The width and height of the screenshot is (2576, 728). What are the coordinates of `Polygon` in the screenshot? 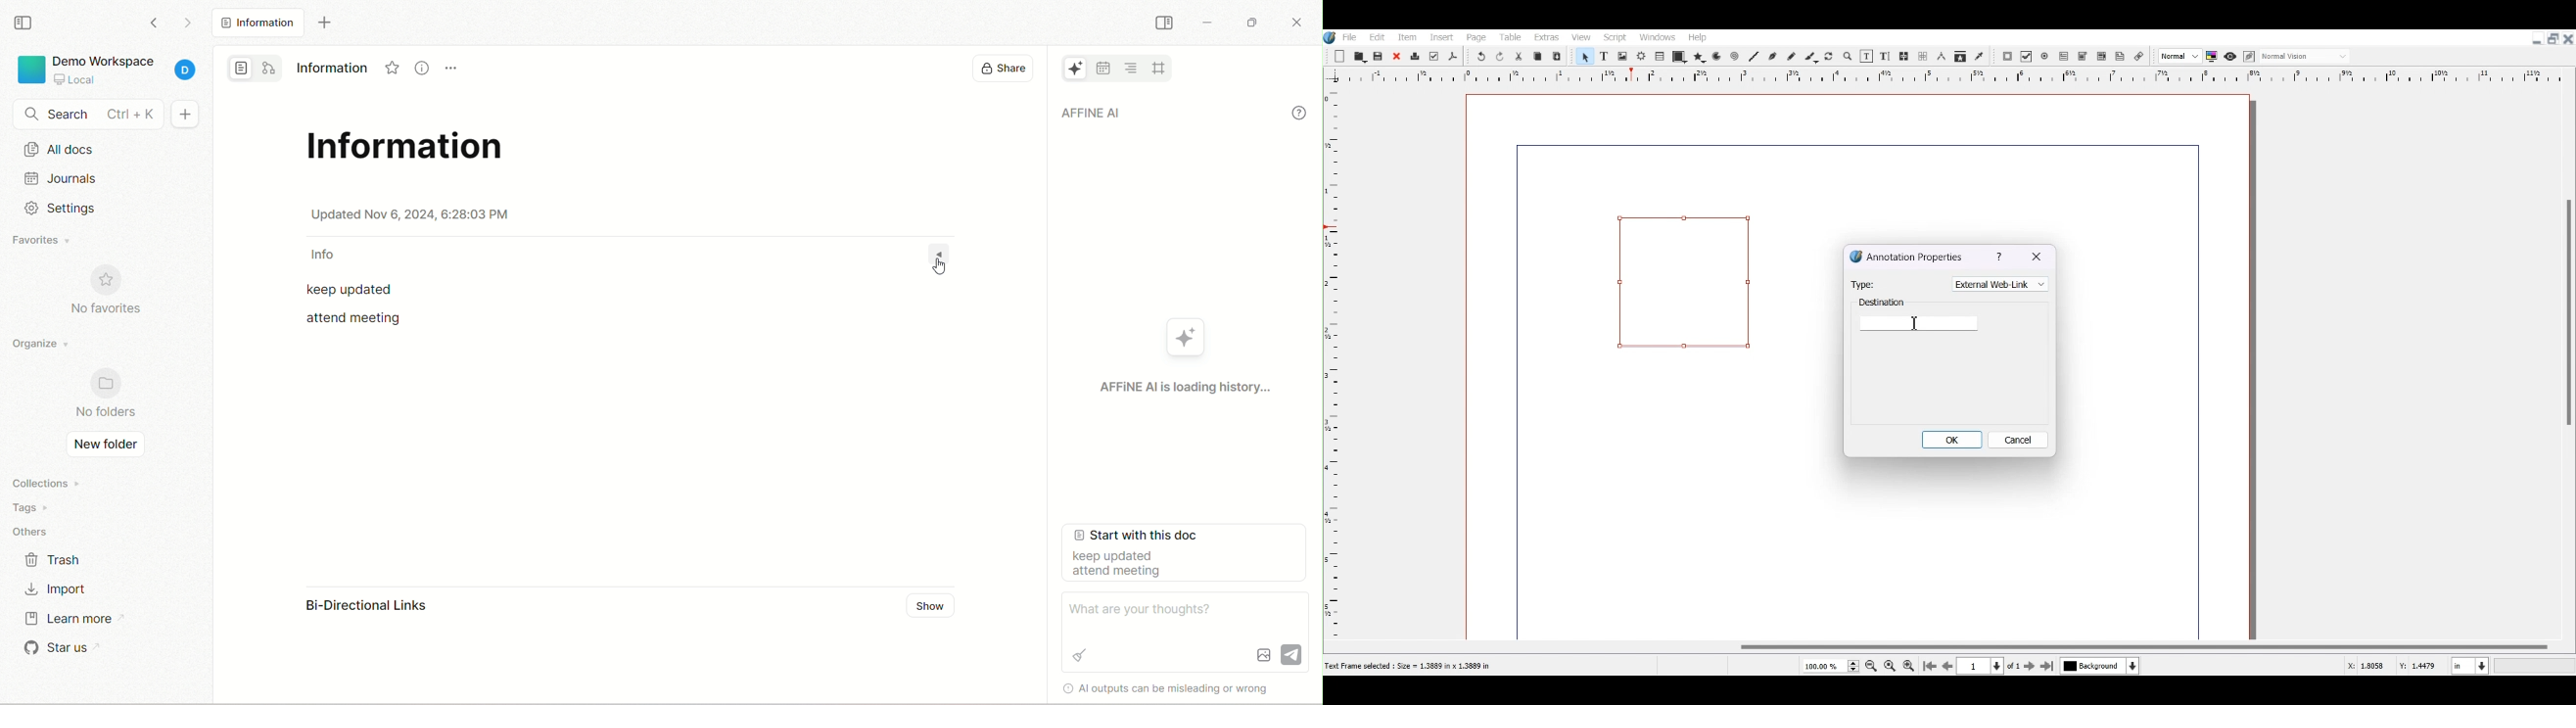 It's located at (1699, 57).